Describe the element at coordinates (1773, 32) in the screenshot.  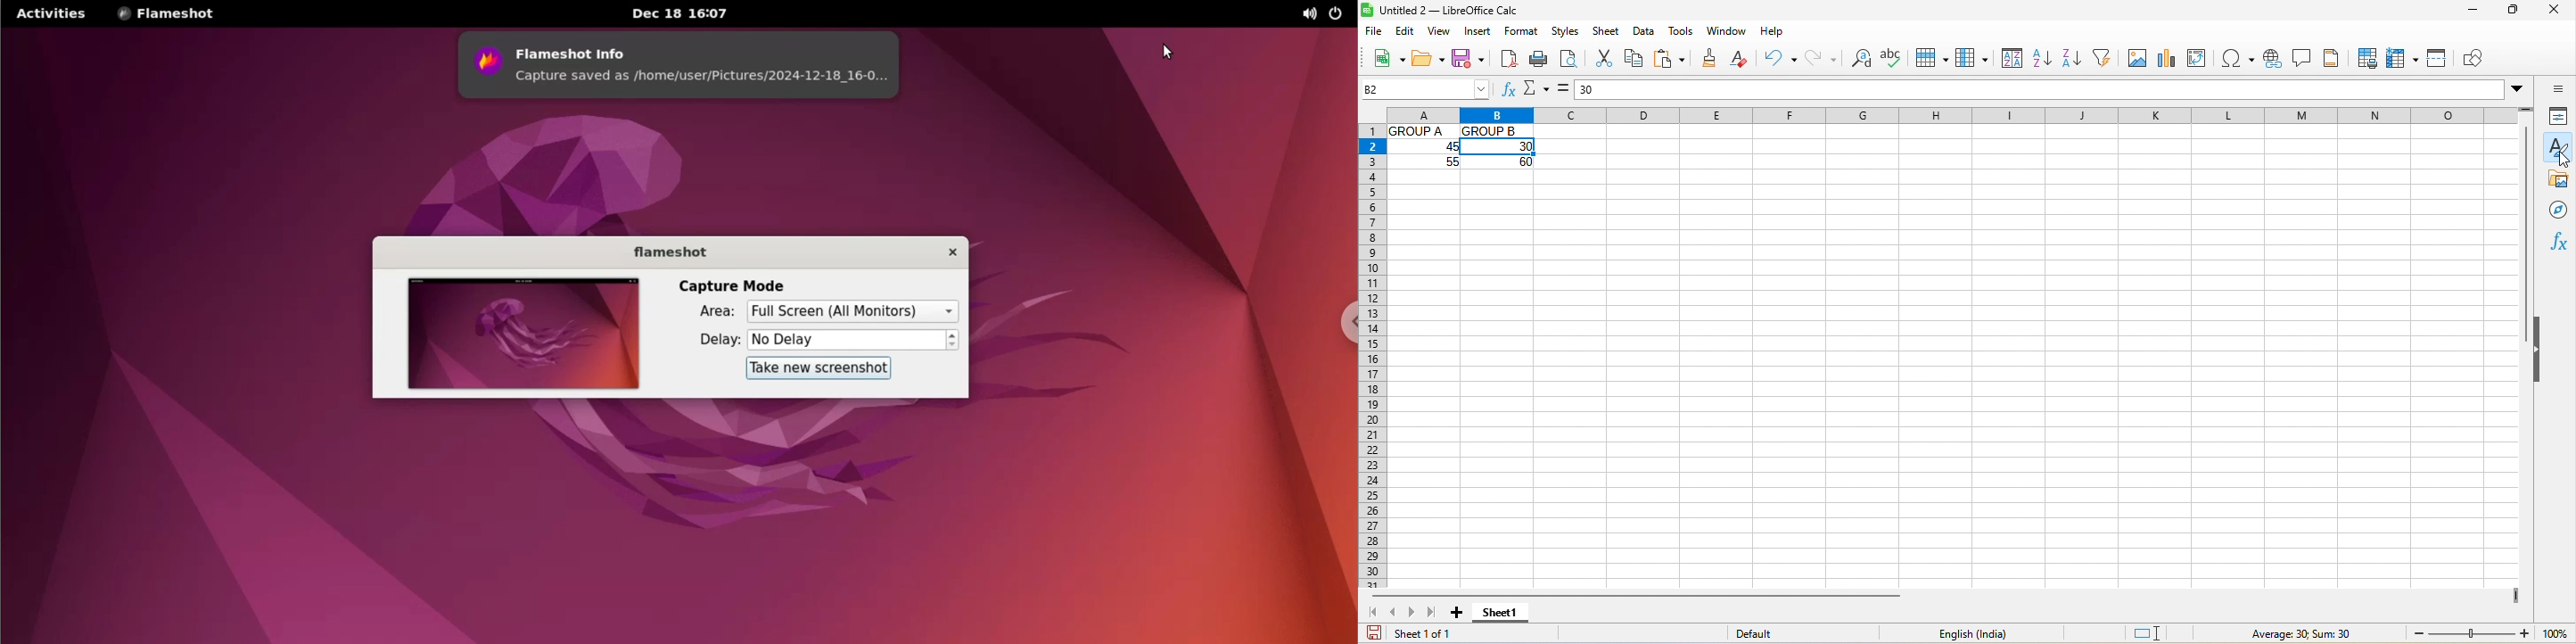
I see `help` at that location.